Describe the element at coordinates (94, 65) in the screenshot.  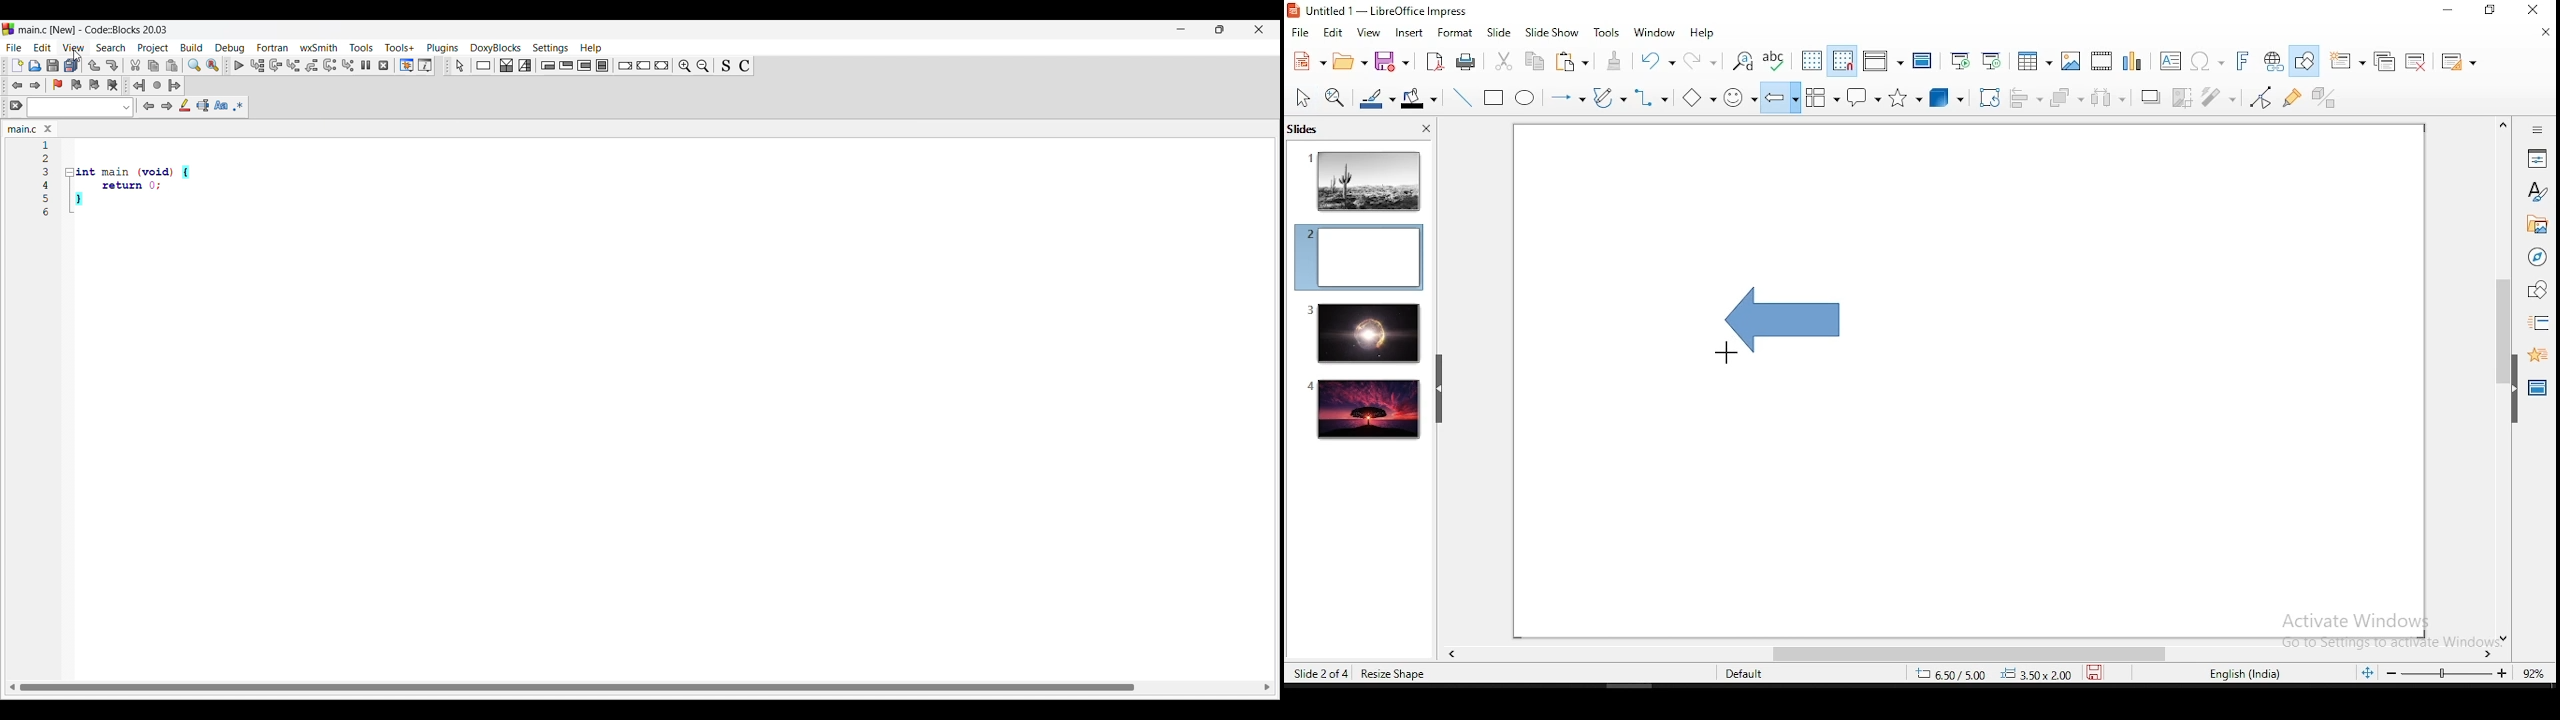
I see `Undo` at that location.